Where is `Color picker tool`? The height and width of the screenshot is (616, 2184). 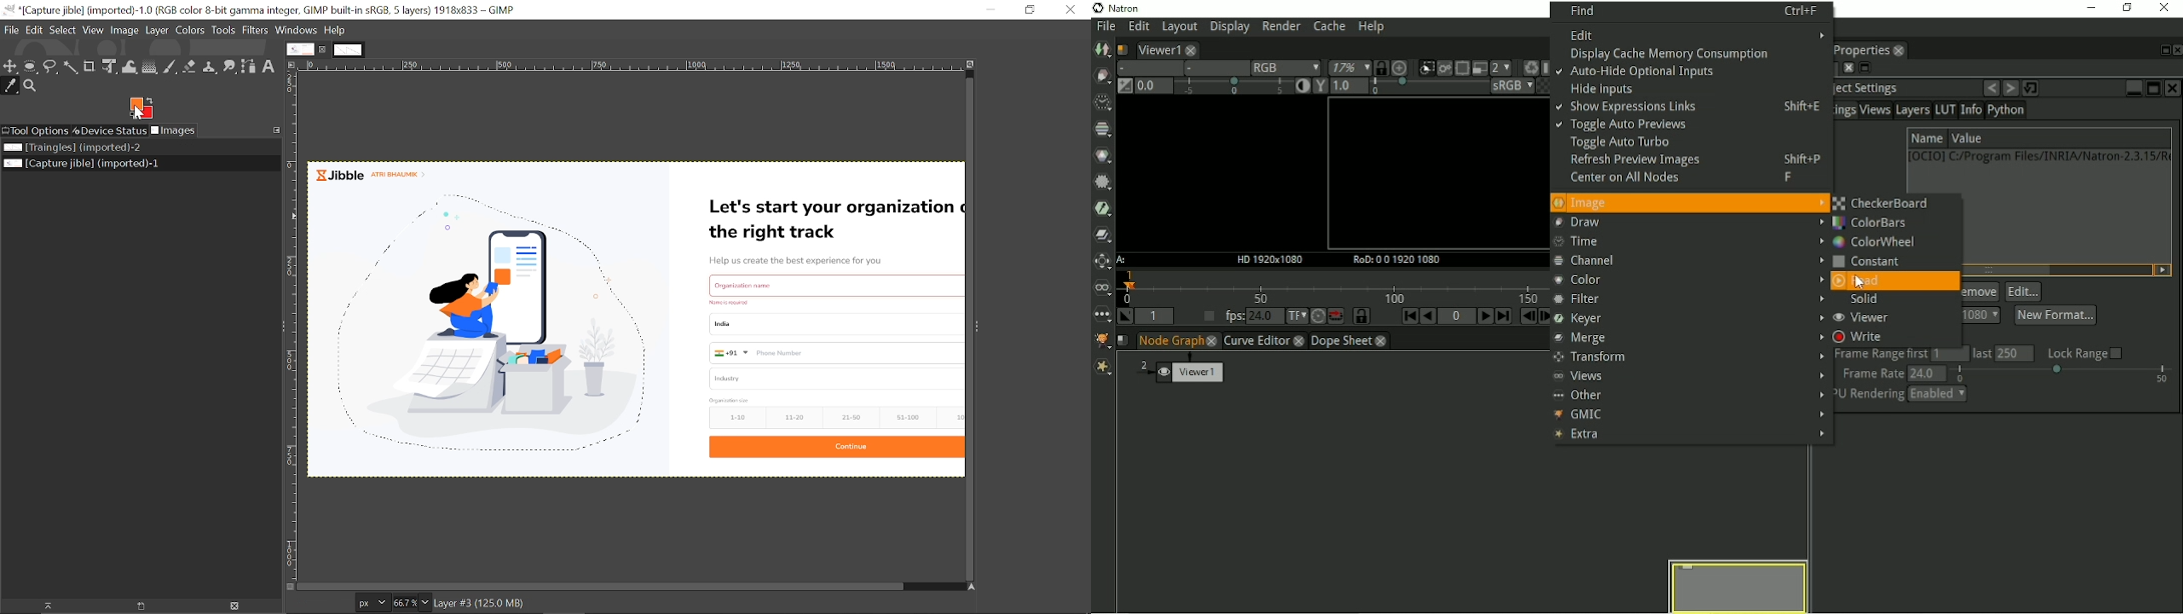
Color picker tool is located at coordinates (11, 87).